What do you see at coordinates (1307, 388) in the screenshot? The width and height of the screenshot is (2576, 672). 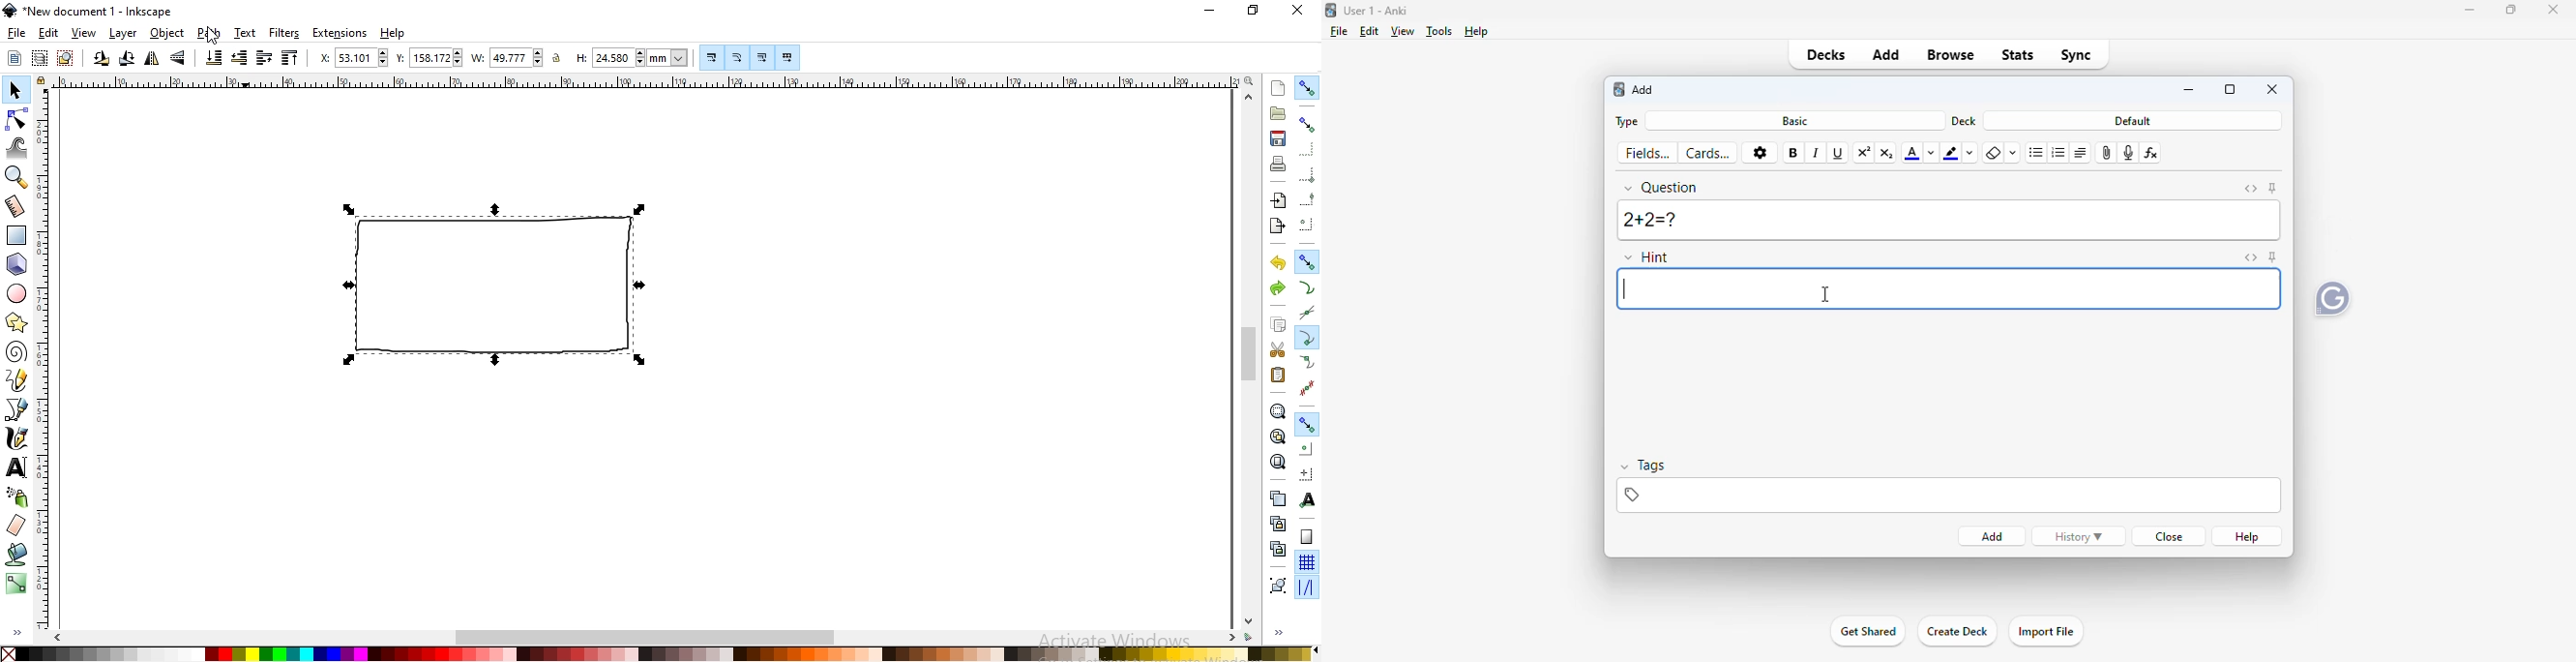 I see `` at bounding box center [1307, 388].